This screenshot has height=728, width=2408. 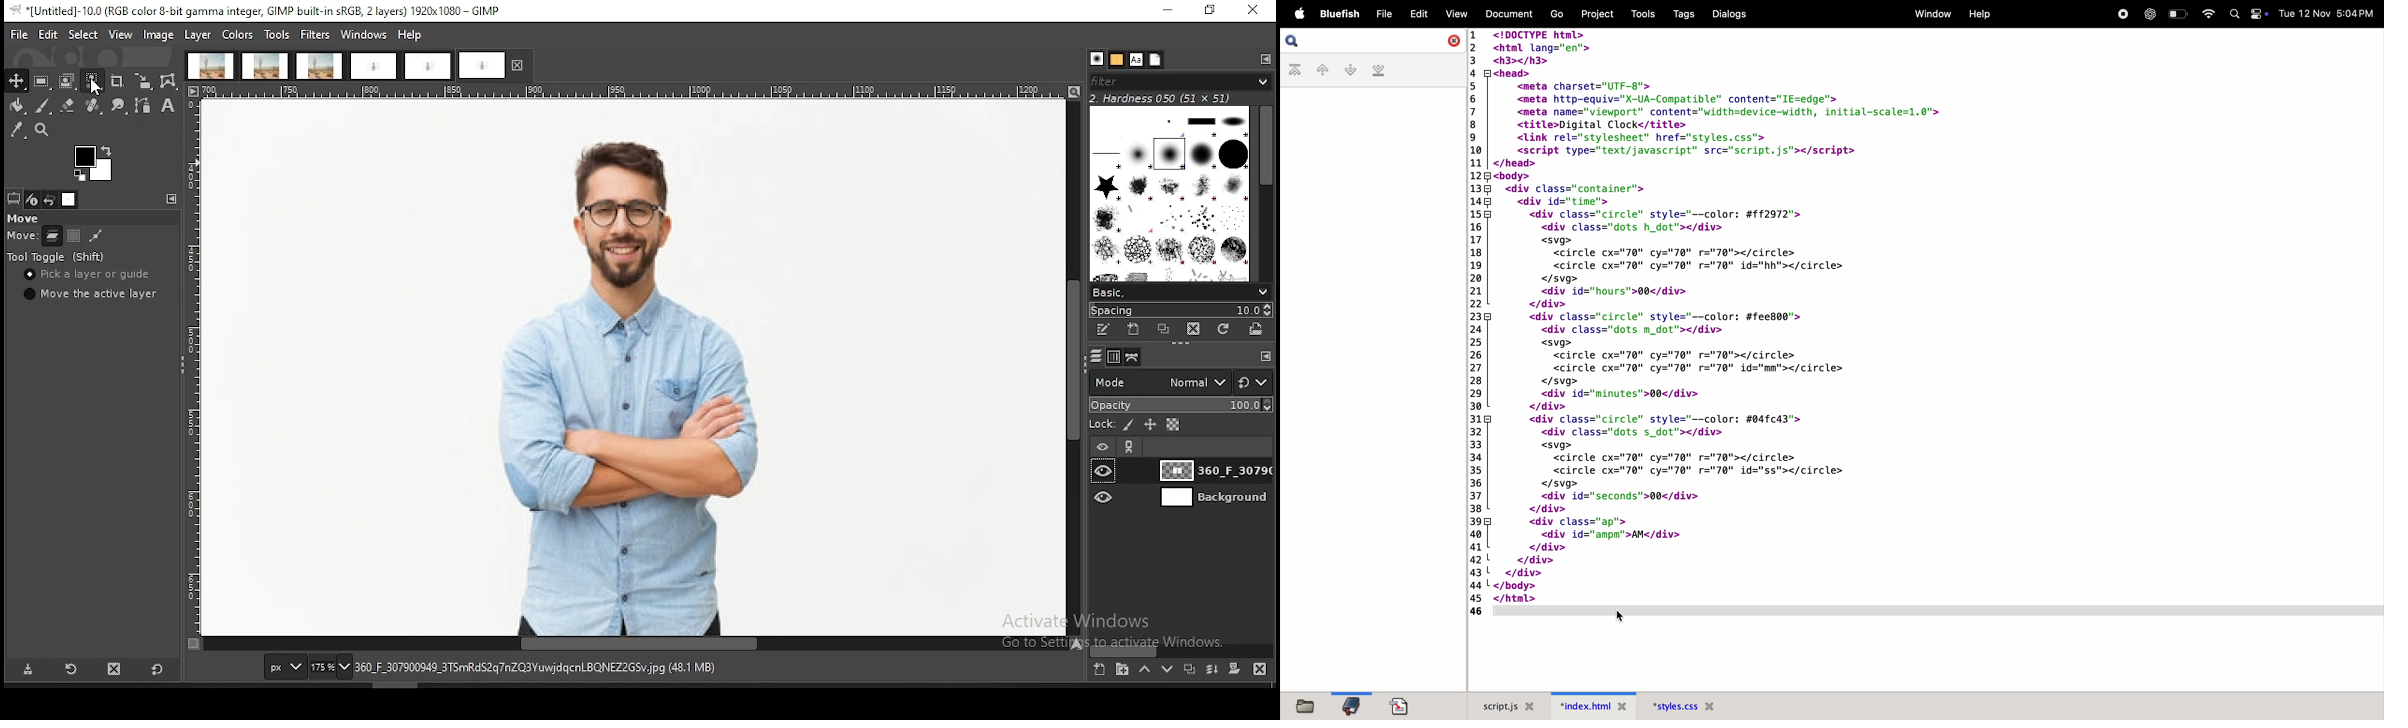 What do you see at coordinates (116, 667) in the screenshot?
I see `delete tool preset` at bounding box center [116, 667].